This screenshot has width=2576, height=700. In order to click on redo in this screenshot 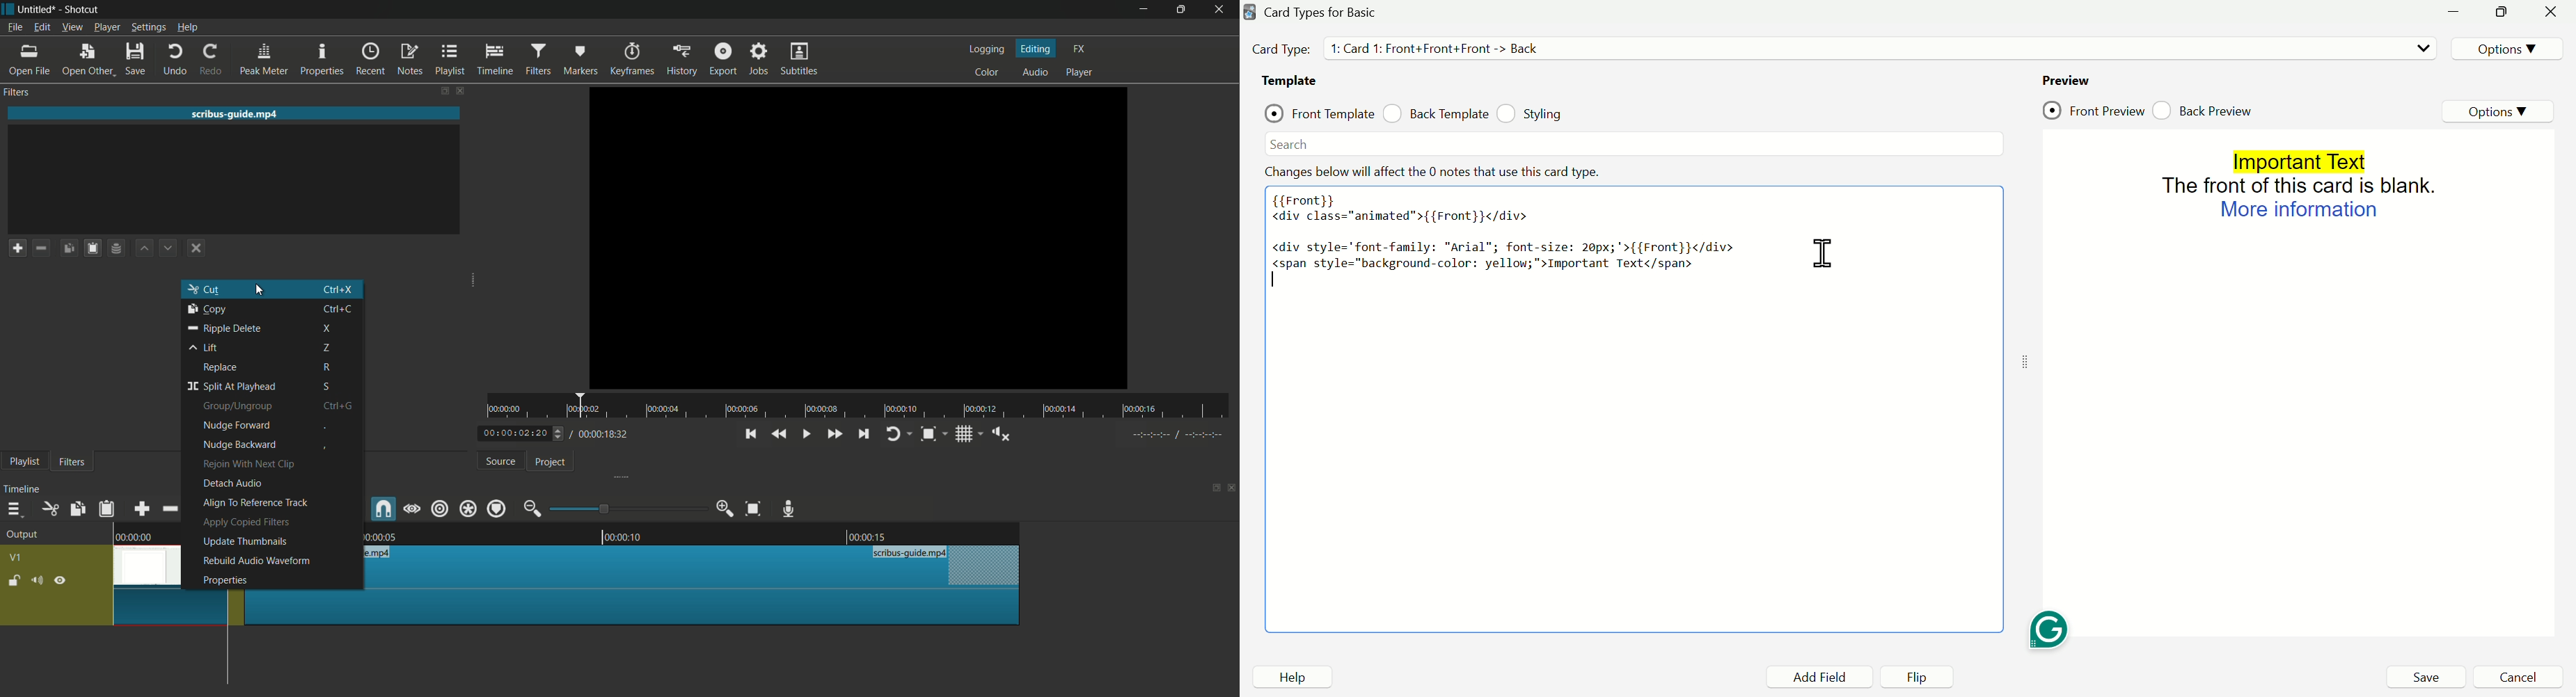, I will do `click(212, 59)`.